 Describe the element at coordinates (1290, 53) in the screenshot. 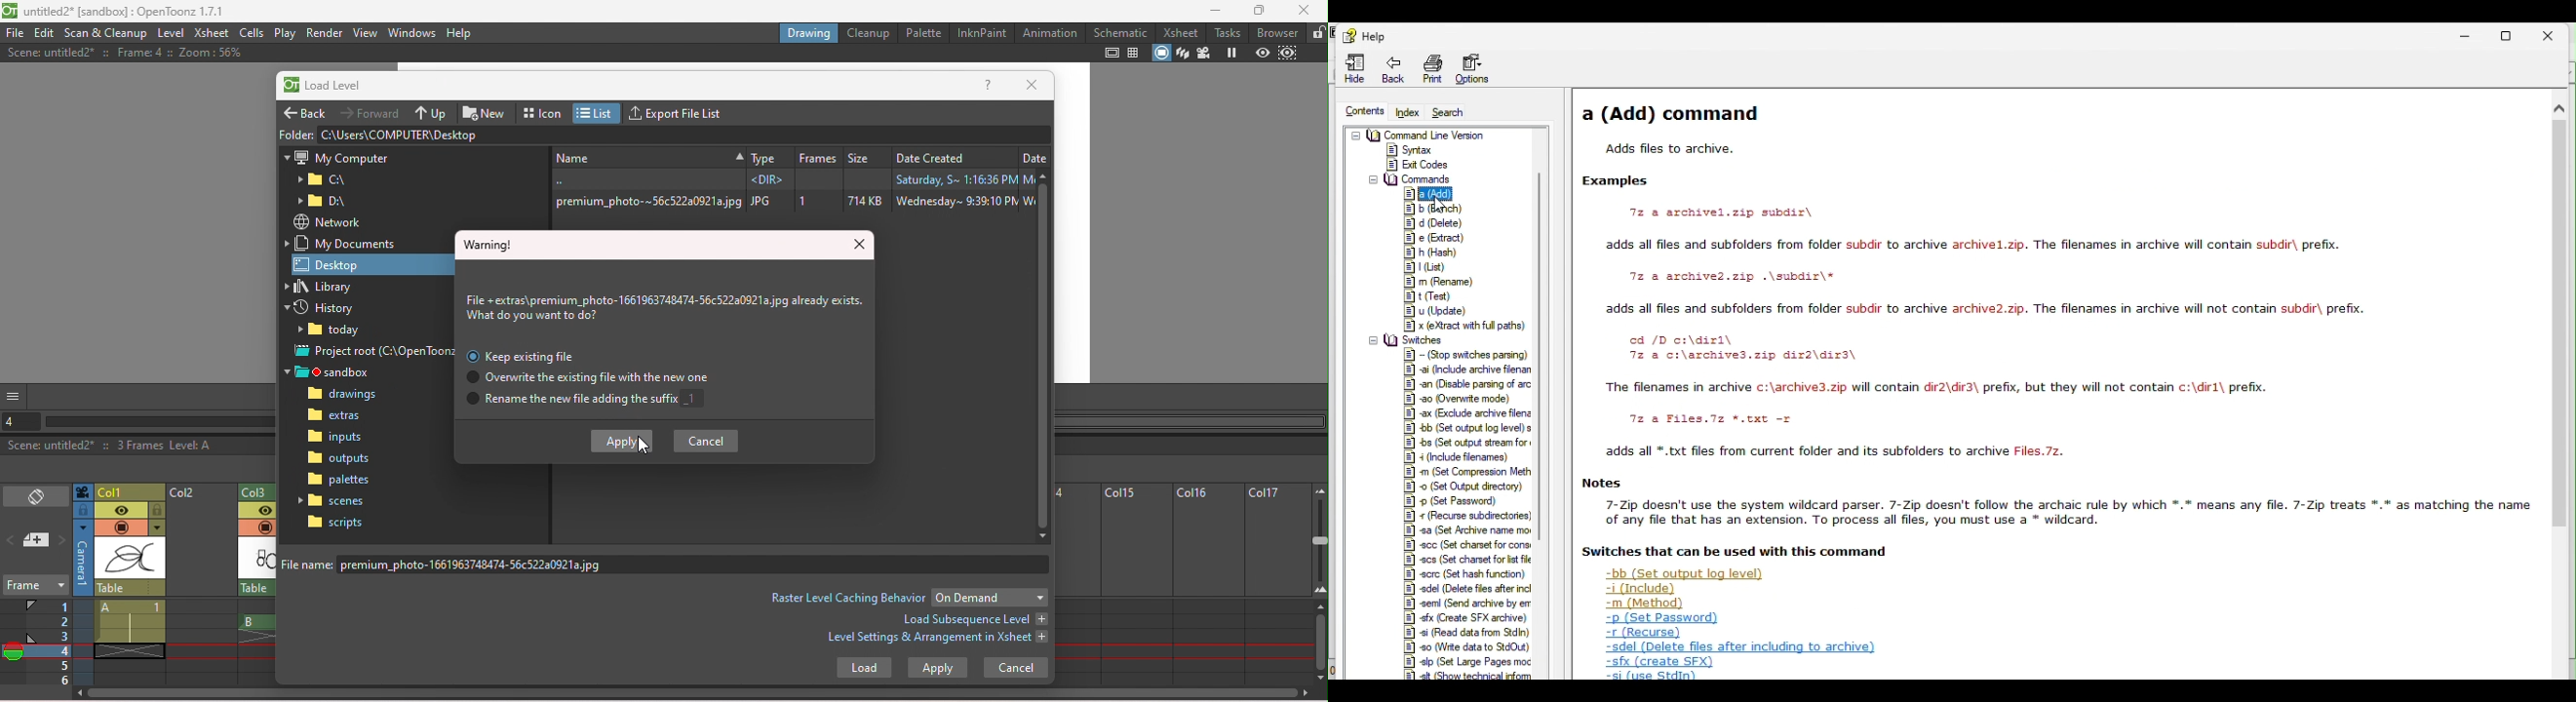

I see `Sub-camera` at that location.